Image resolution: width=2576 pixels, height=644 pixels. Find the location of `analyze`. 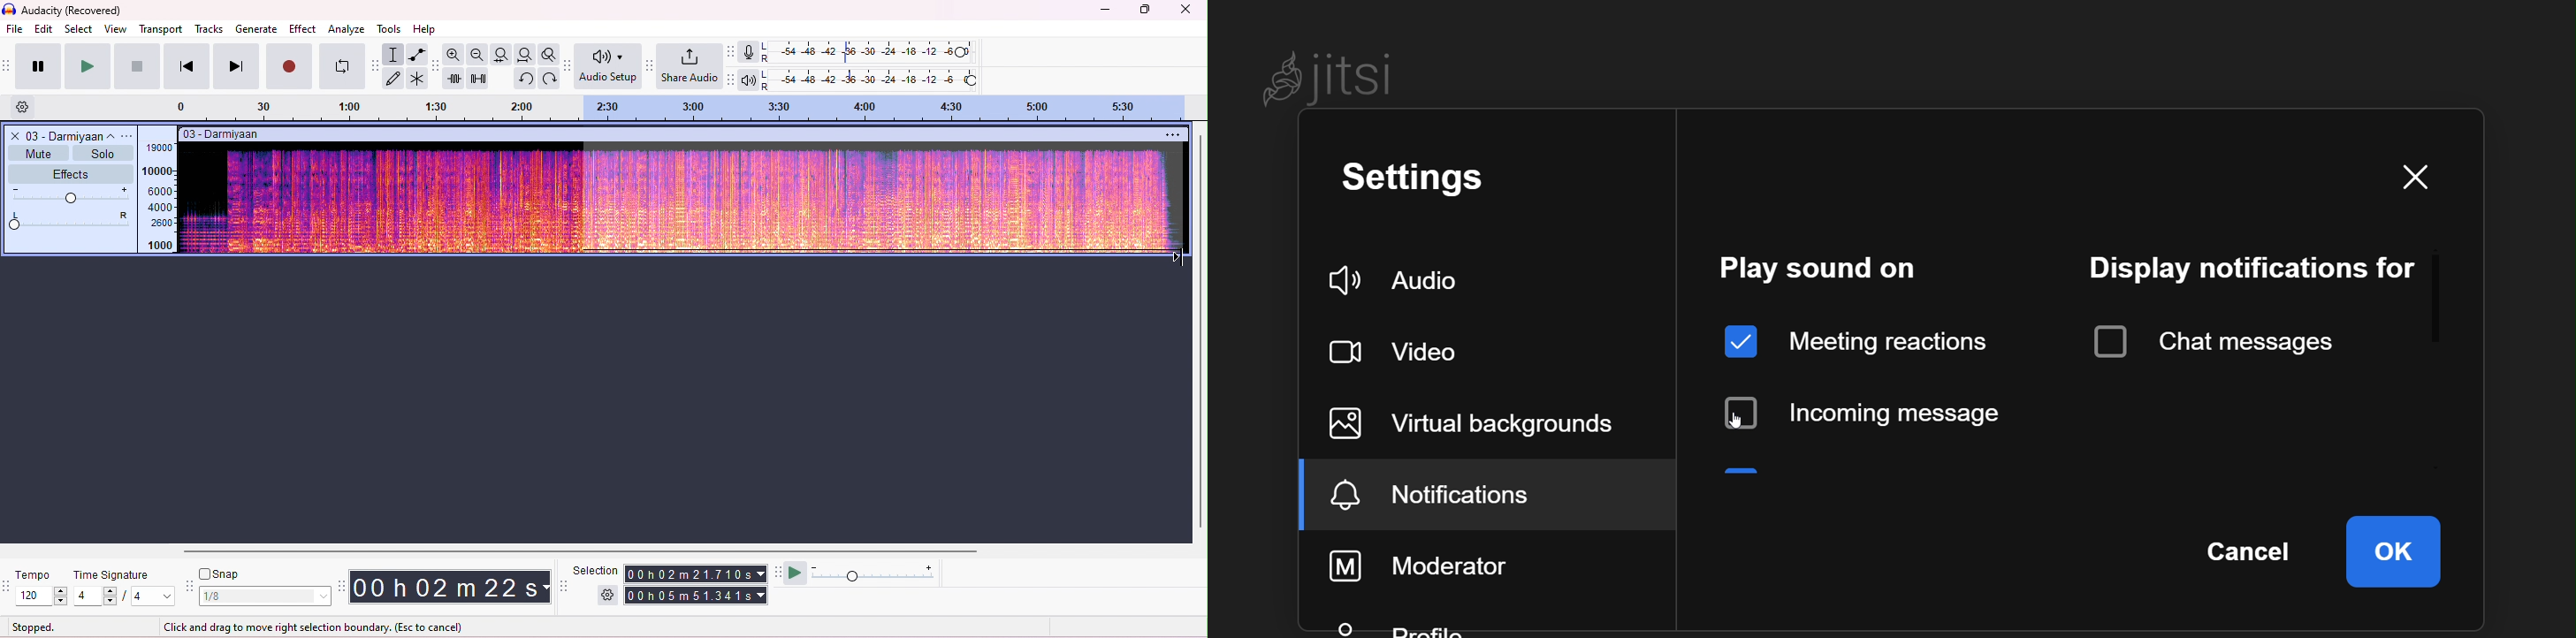

analyze is located at coordinates (347, 29).